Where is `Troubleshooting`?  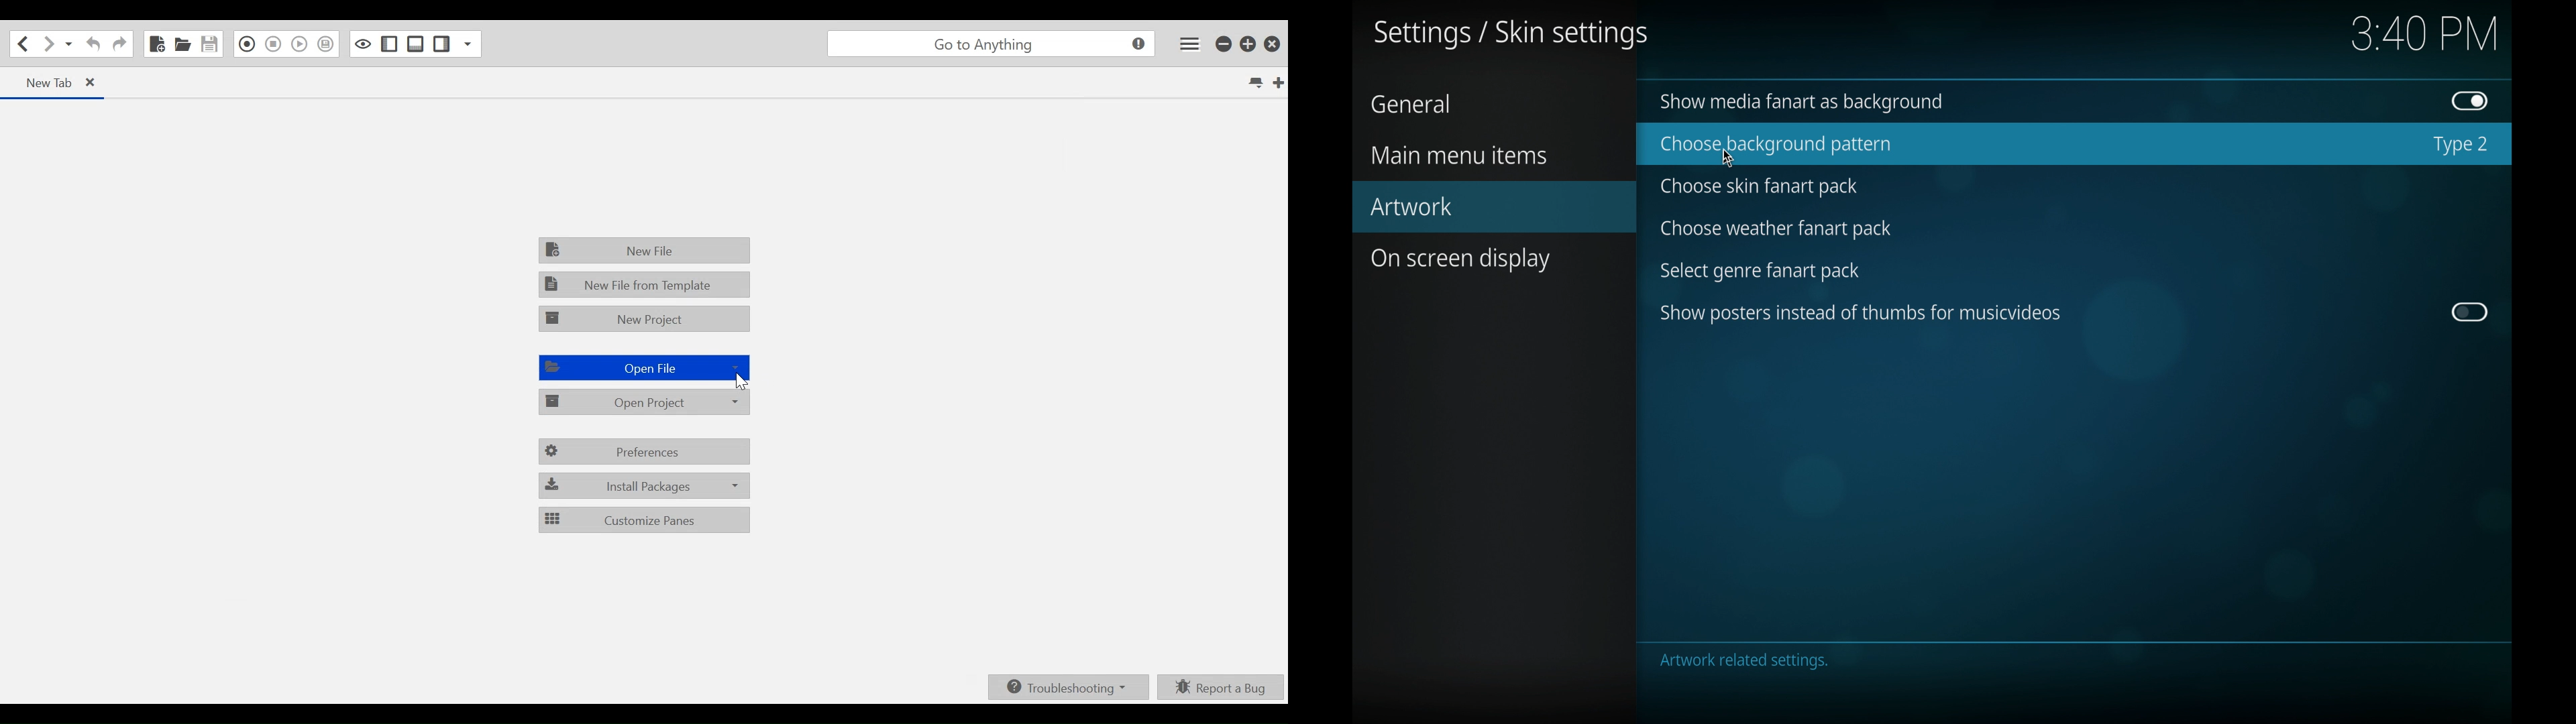 Troubleshooting is located at coordinates (1070, 687).